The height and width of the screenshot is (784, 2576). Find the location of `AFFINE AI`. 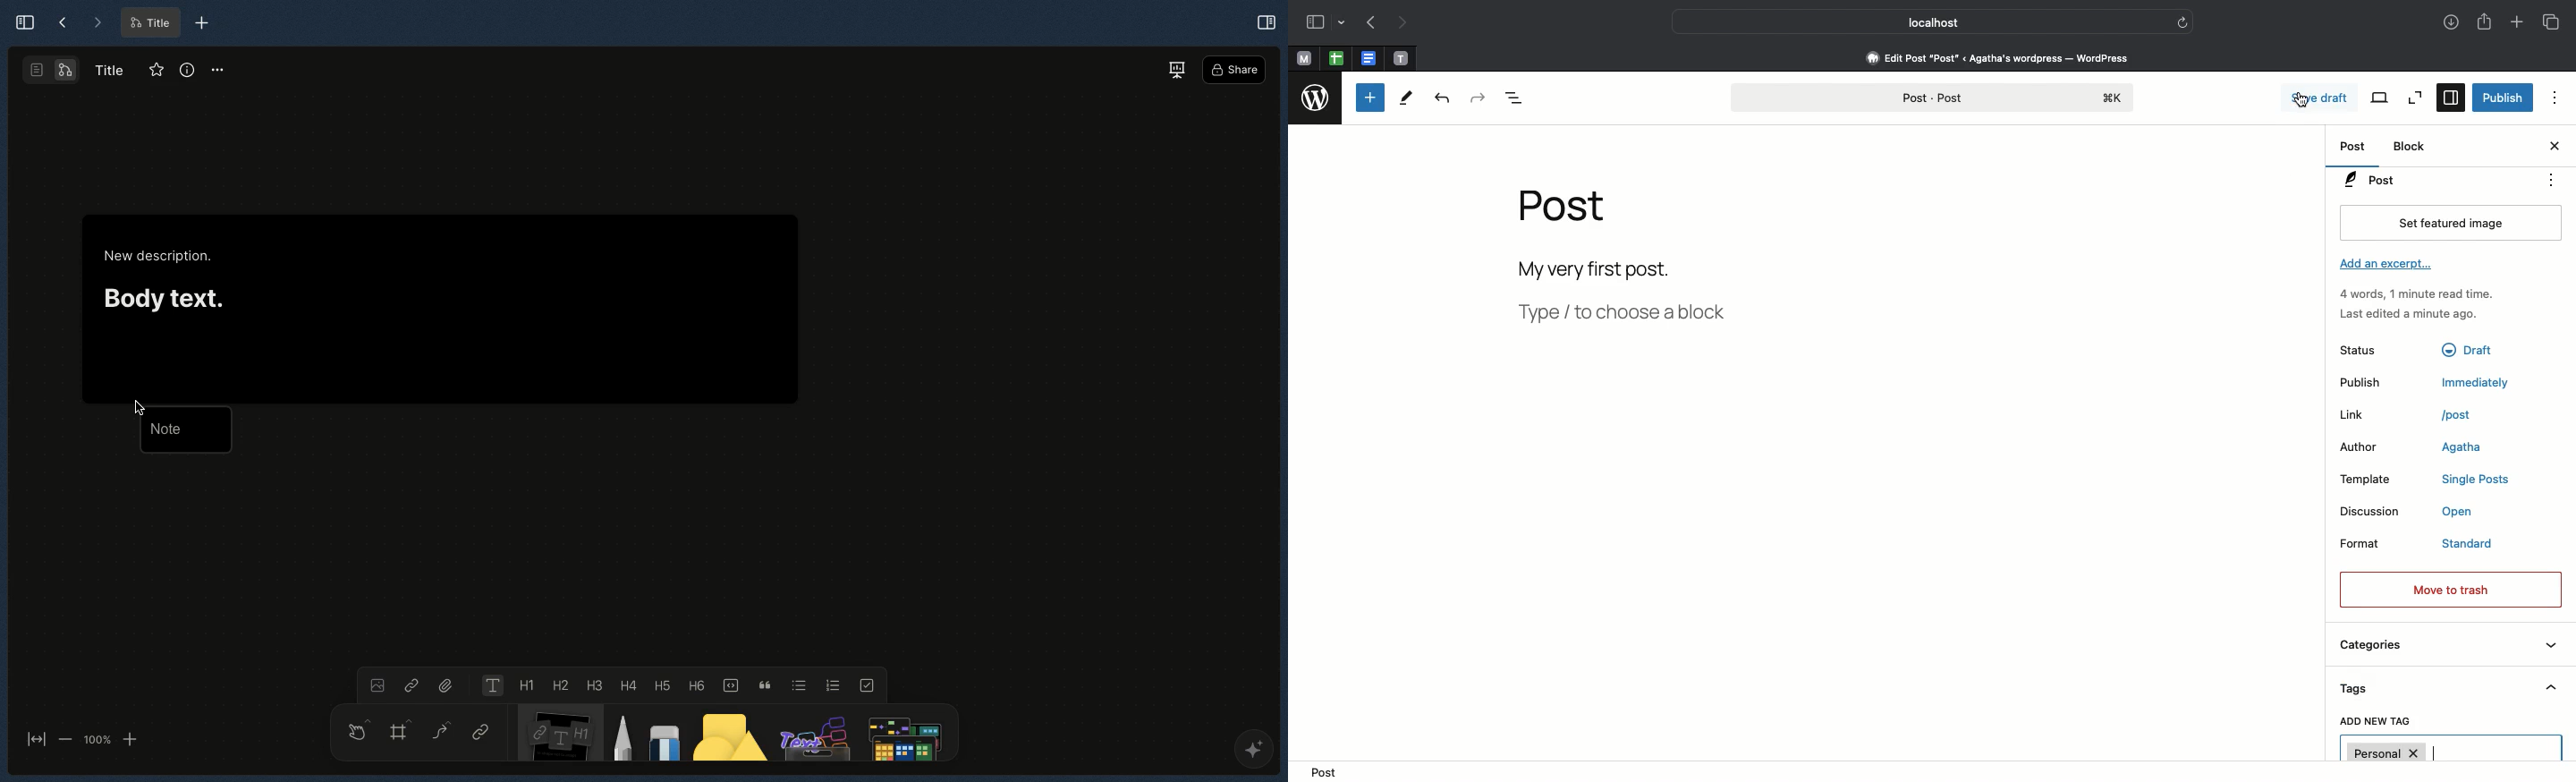

AFFINE AI is located at coordinates (1250, 752).